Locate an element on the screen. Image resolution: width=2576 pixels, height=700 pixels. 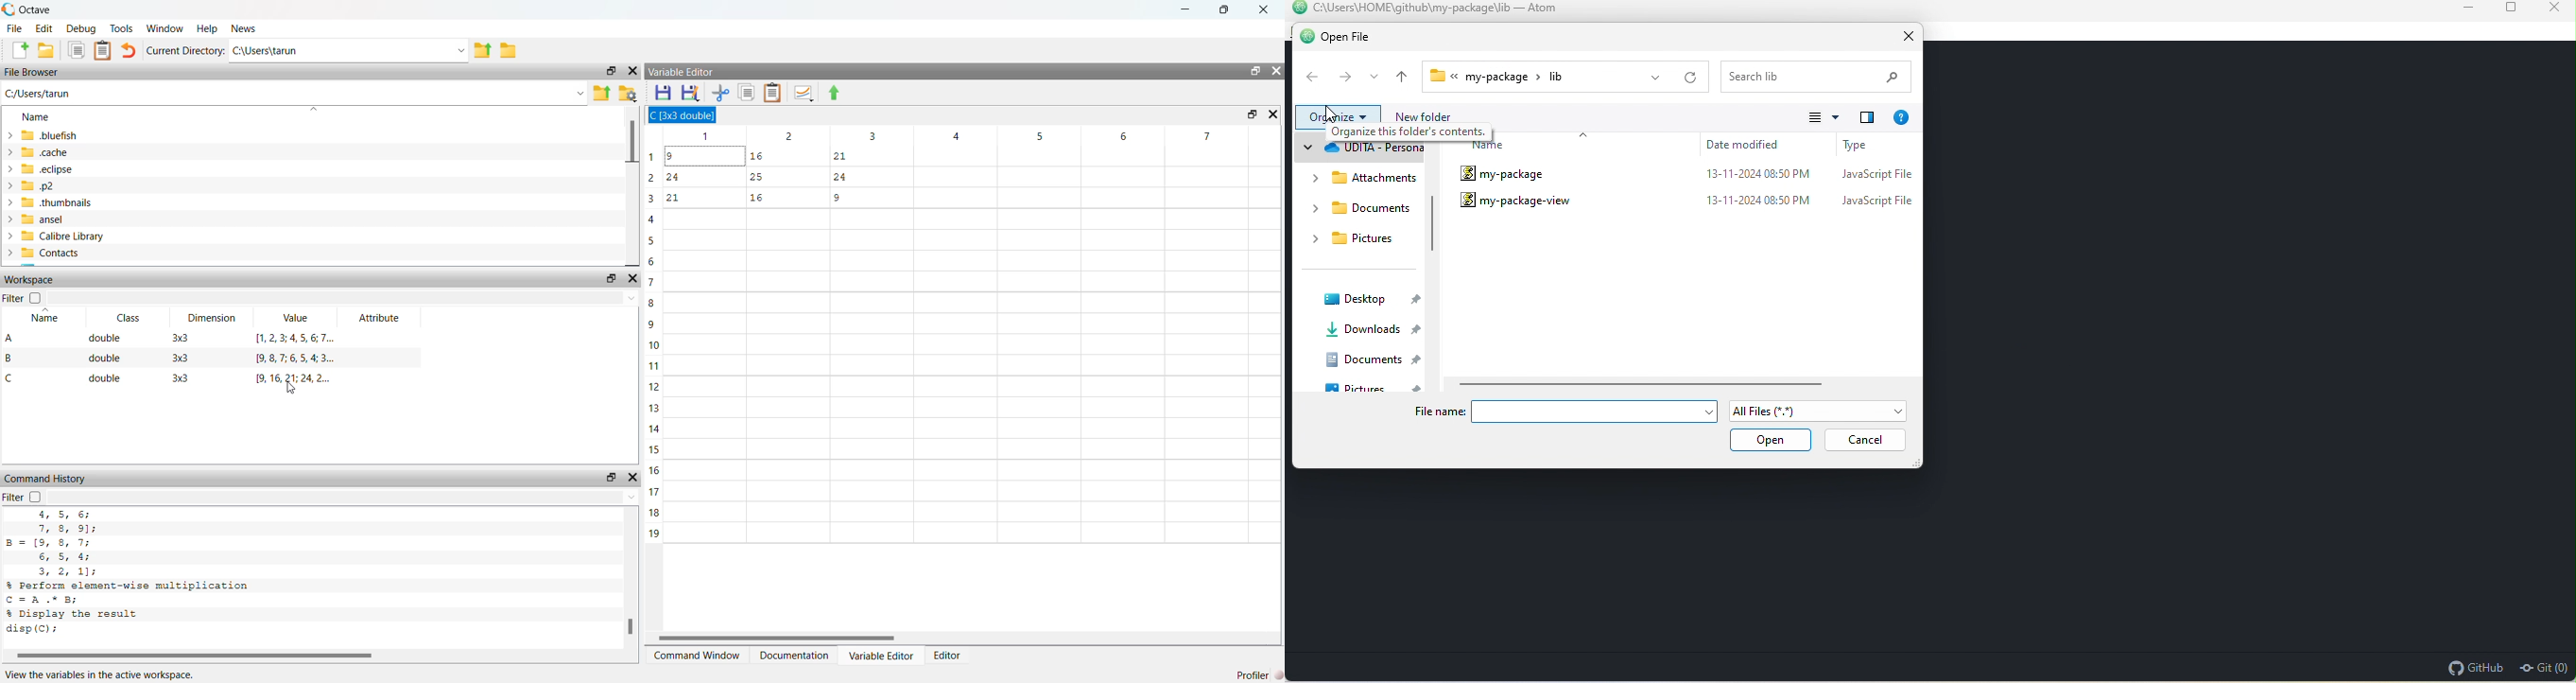
horizontal scroll bar is located at coordinates (1650, 384).